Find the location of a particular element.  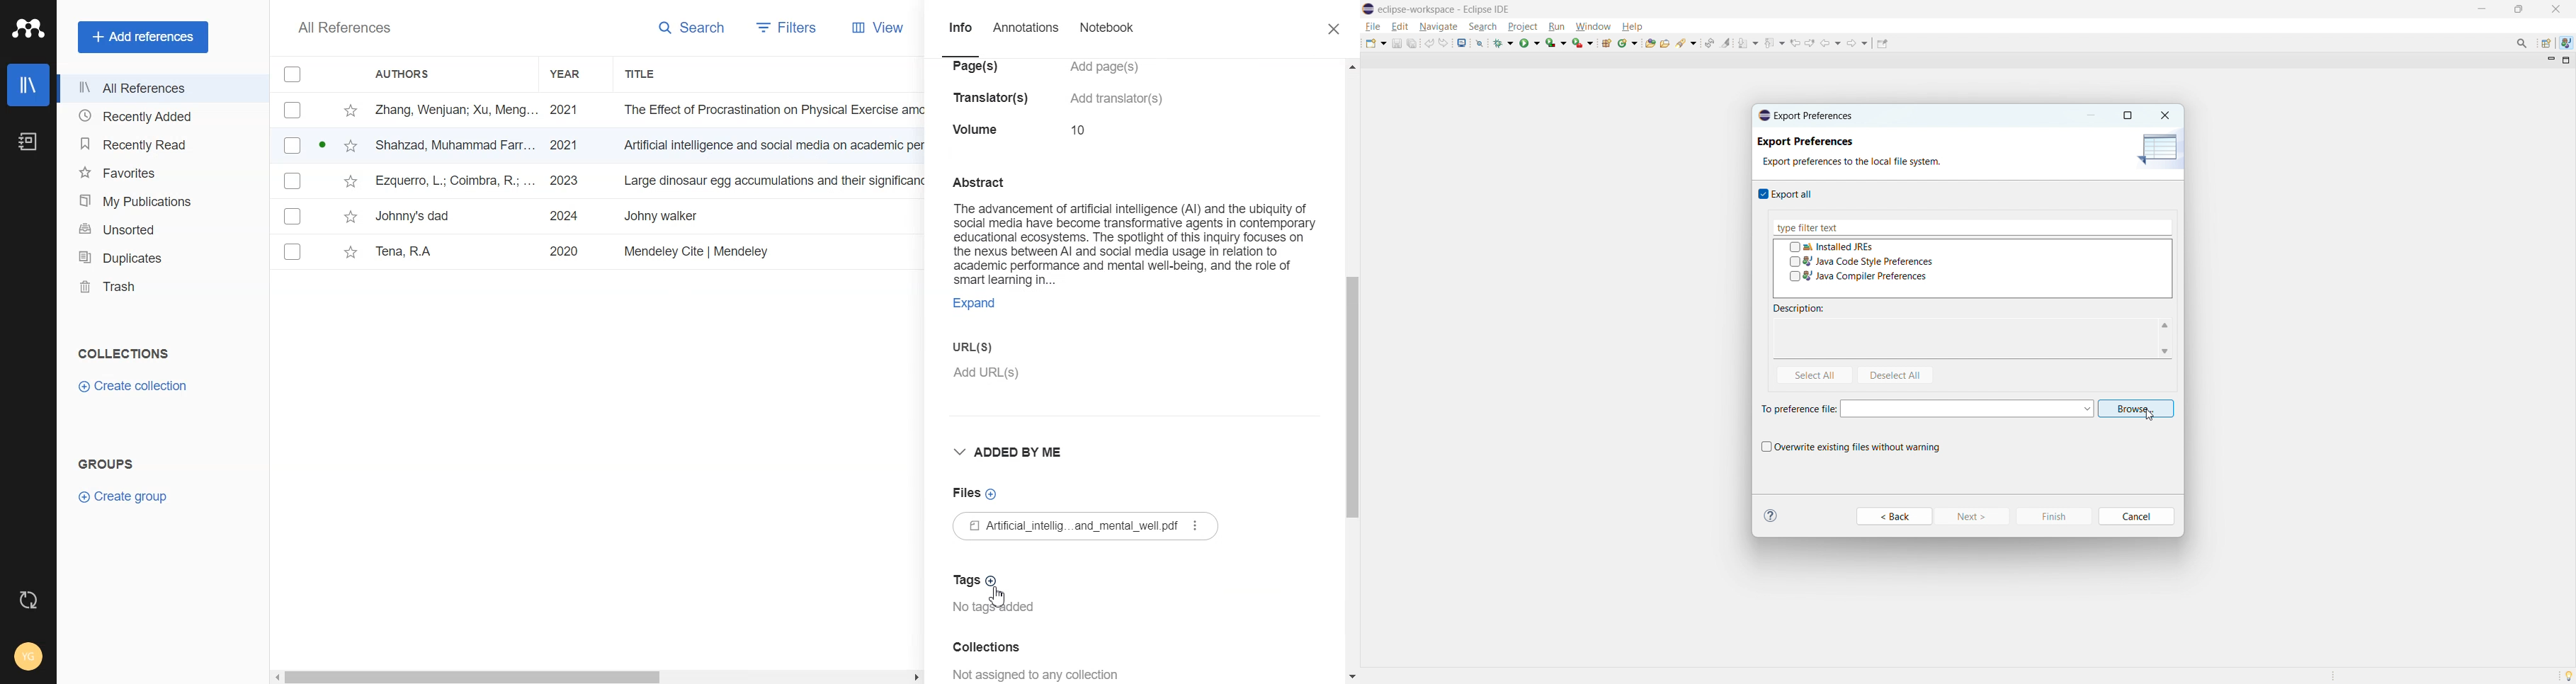

Recently Read is located at coordinates (159, 144).